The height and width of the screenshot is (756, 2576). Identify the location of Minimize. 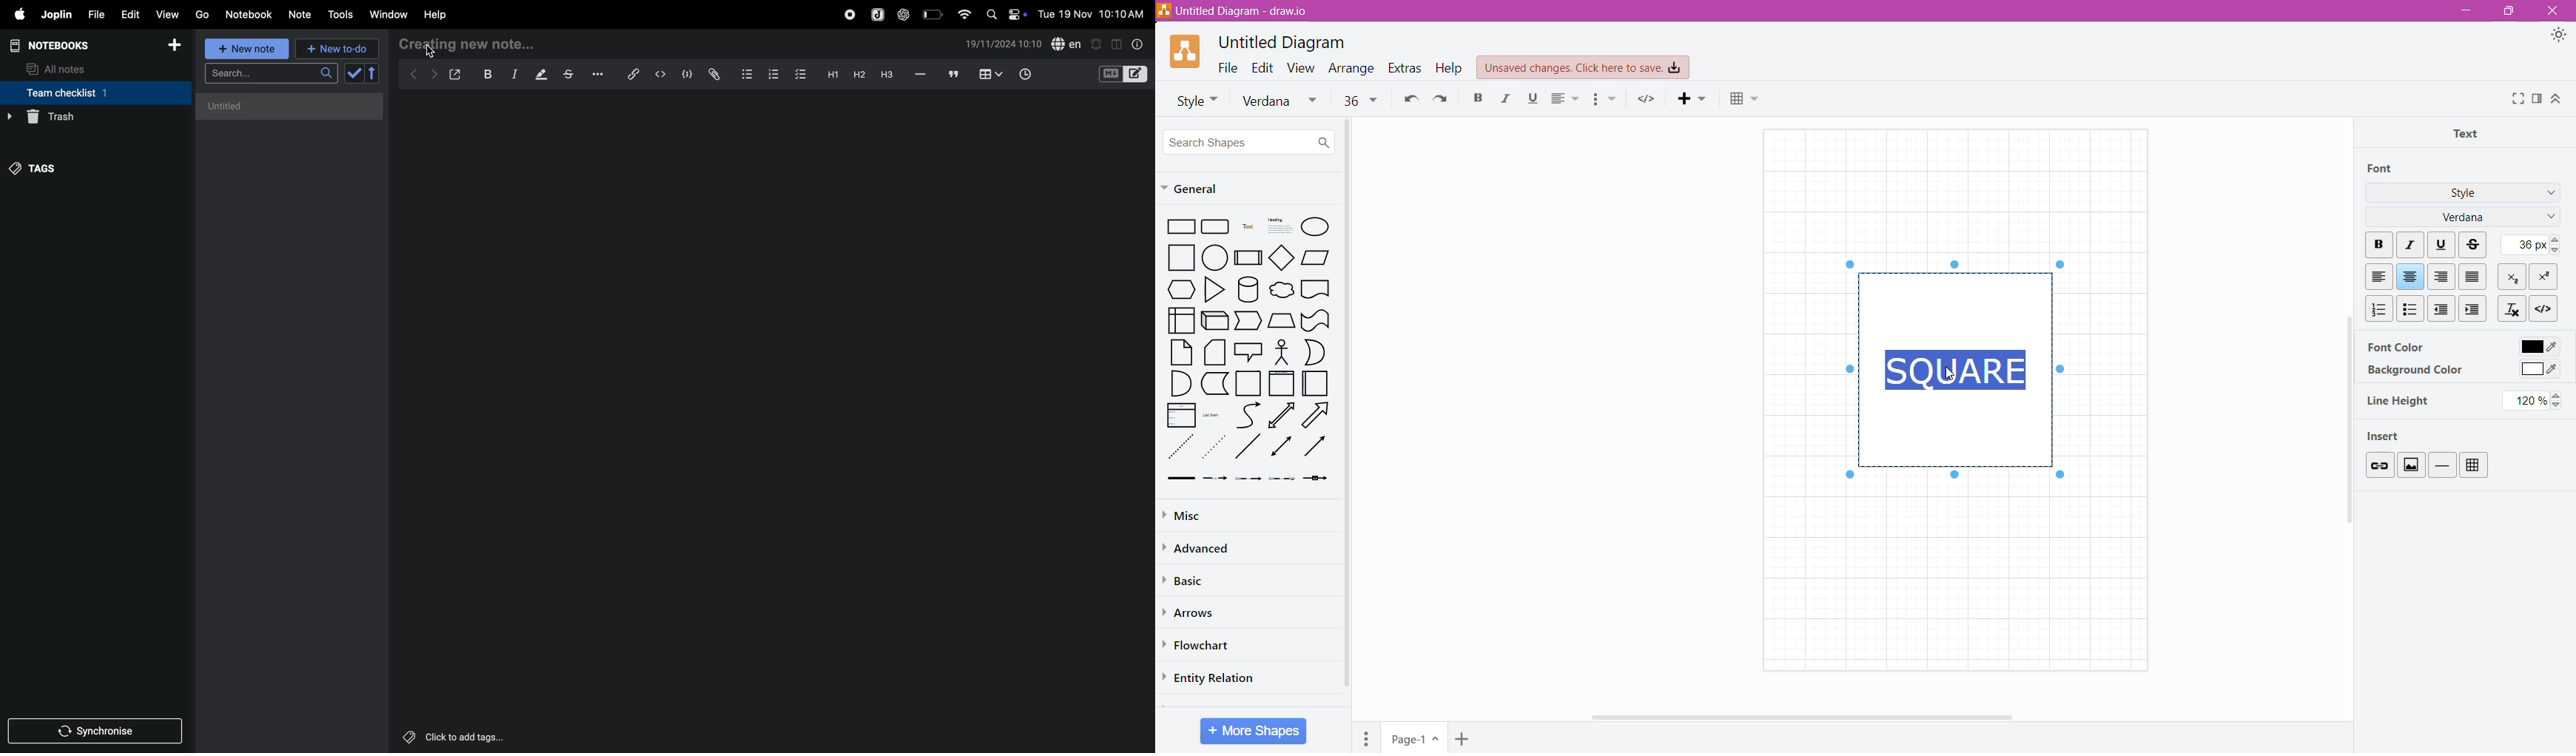
(2466, 10).